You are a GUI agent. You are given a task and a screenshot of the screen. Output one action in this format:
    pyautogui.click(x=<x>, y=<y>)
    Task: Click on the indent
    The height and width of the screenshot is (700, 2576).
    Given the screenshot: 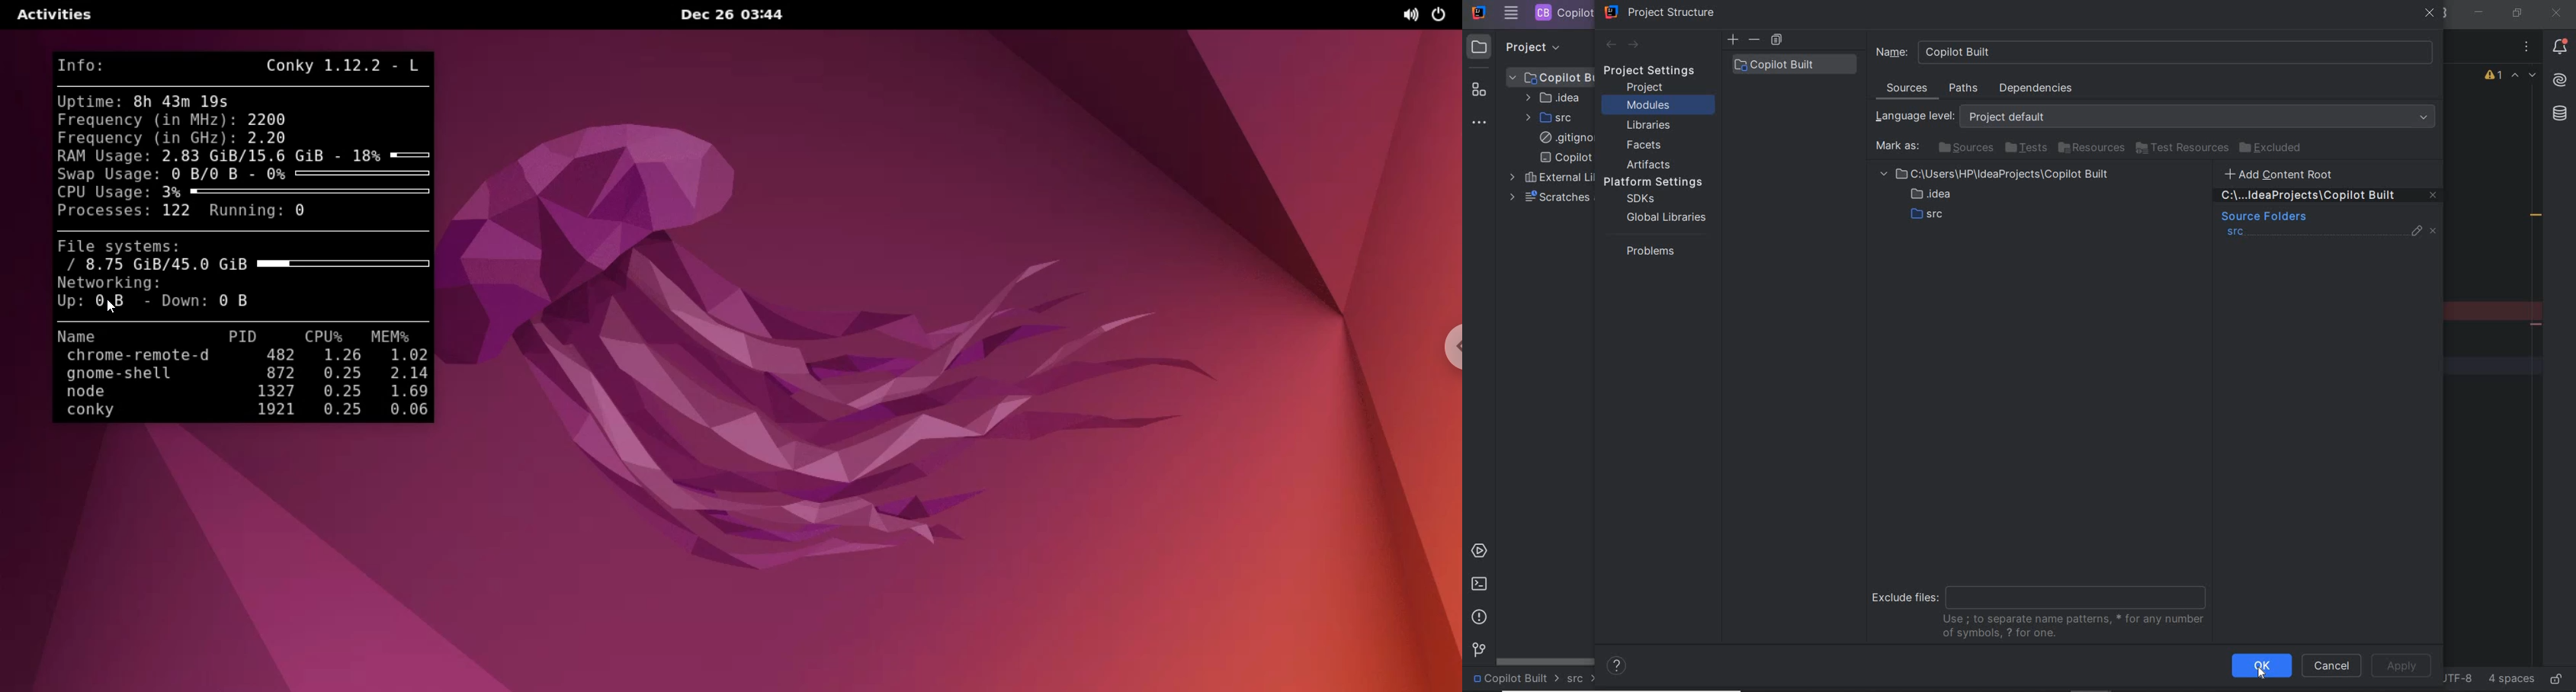 What is the action you would take?
    pyautogui.click(x=2510, y=679)
    